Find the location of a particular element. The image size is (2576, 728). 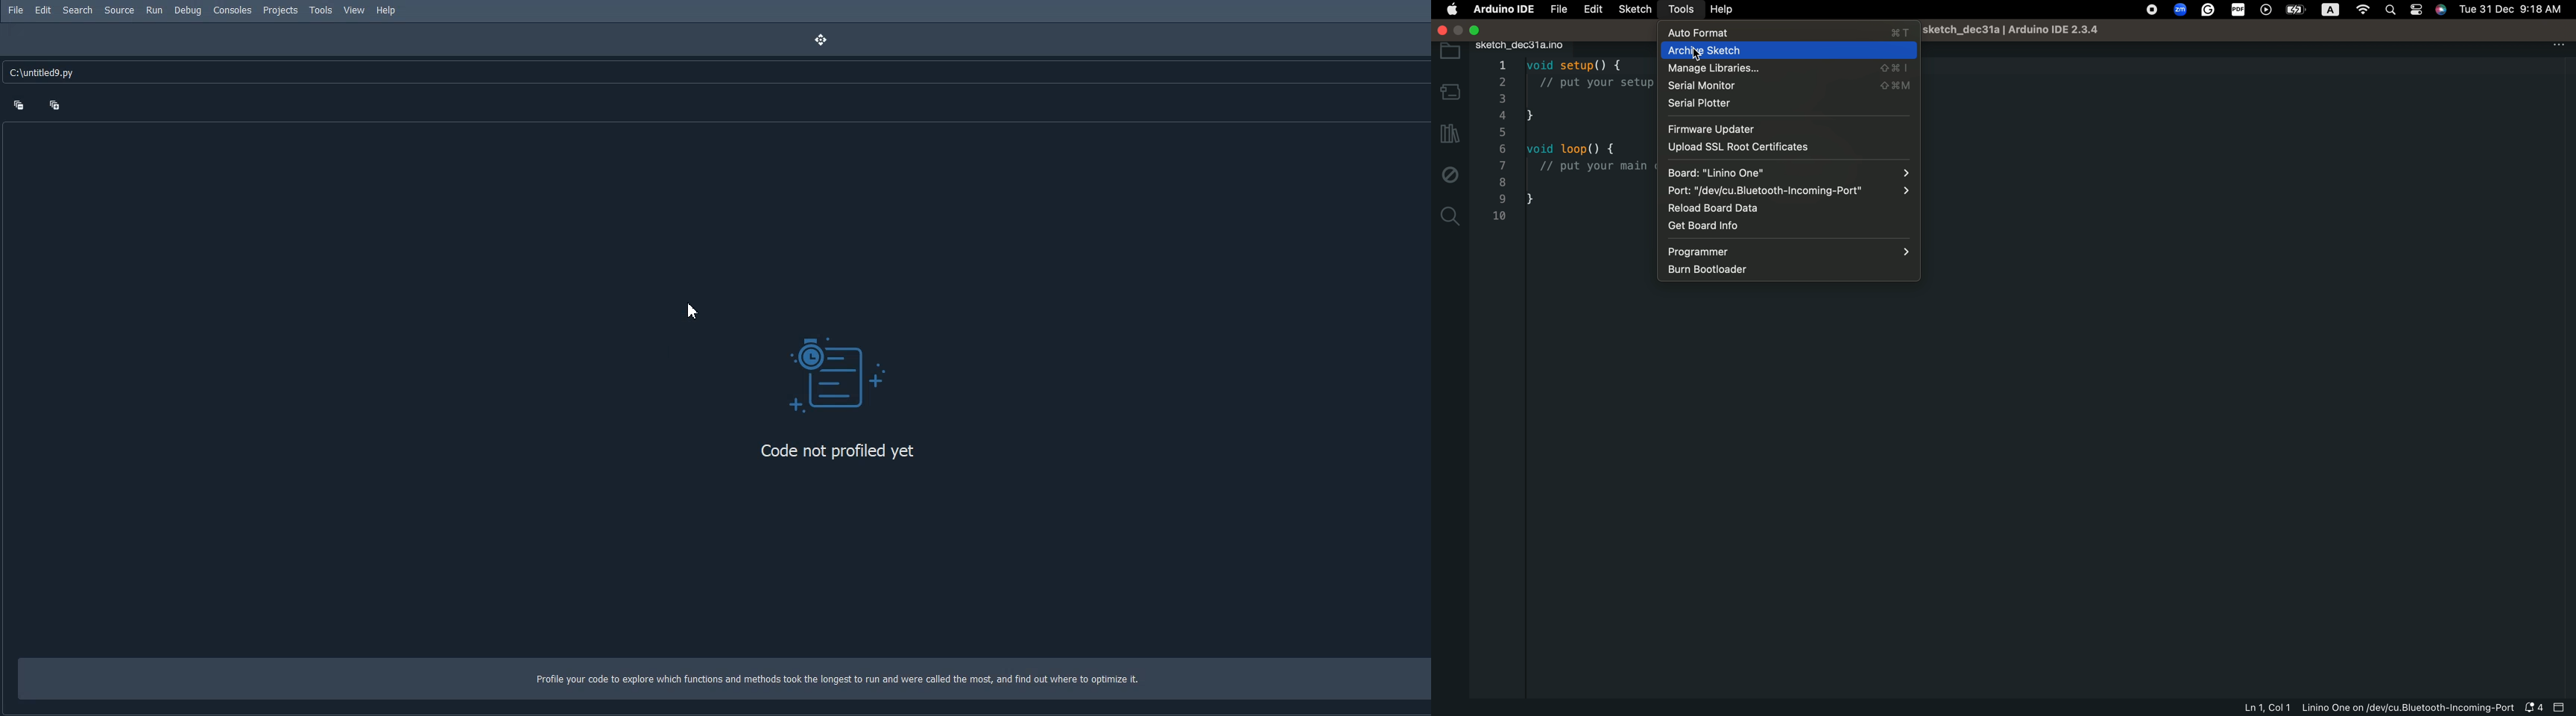

View is located at coordinates (355, 10).